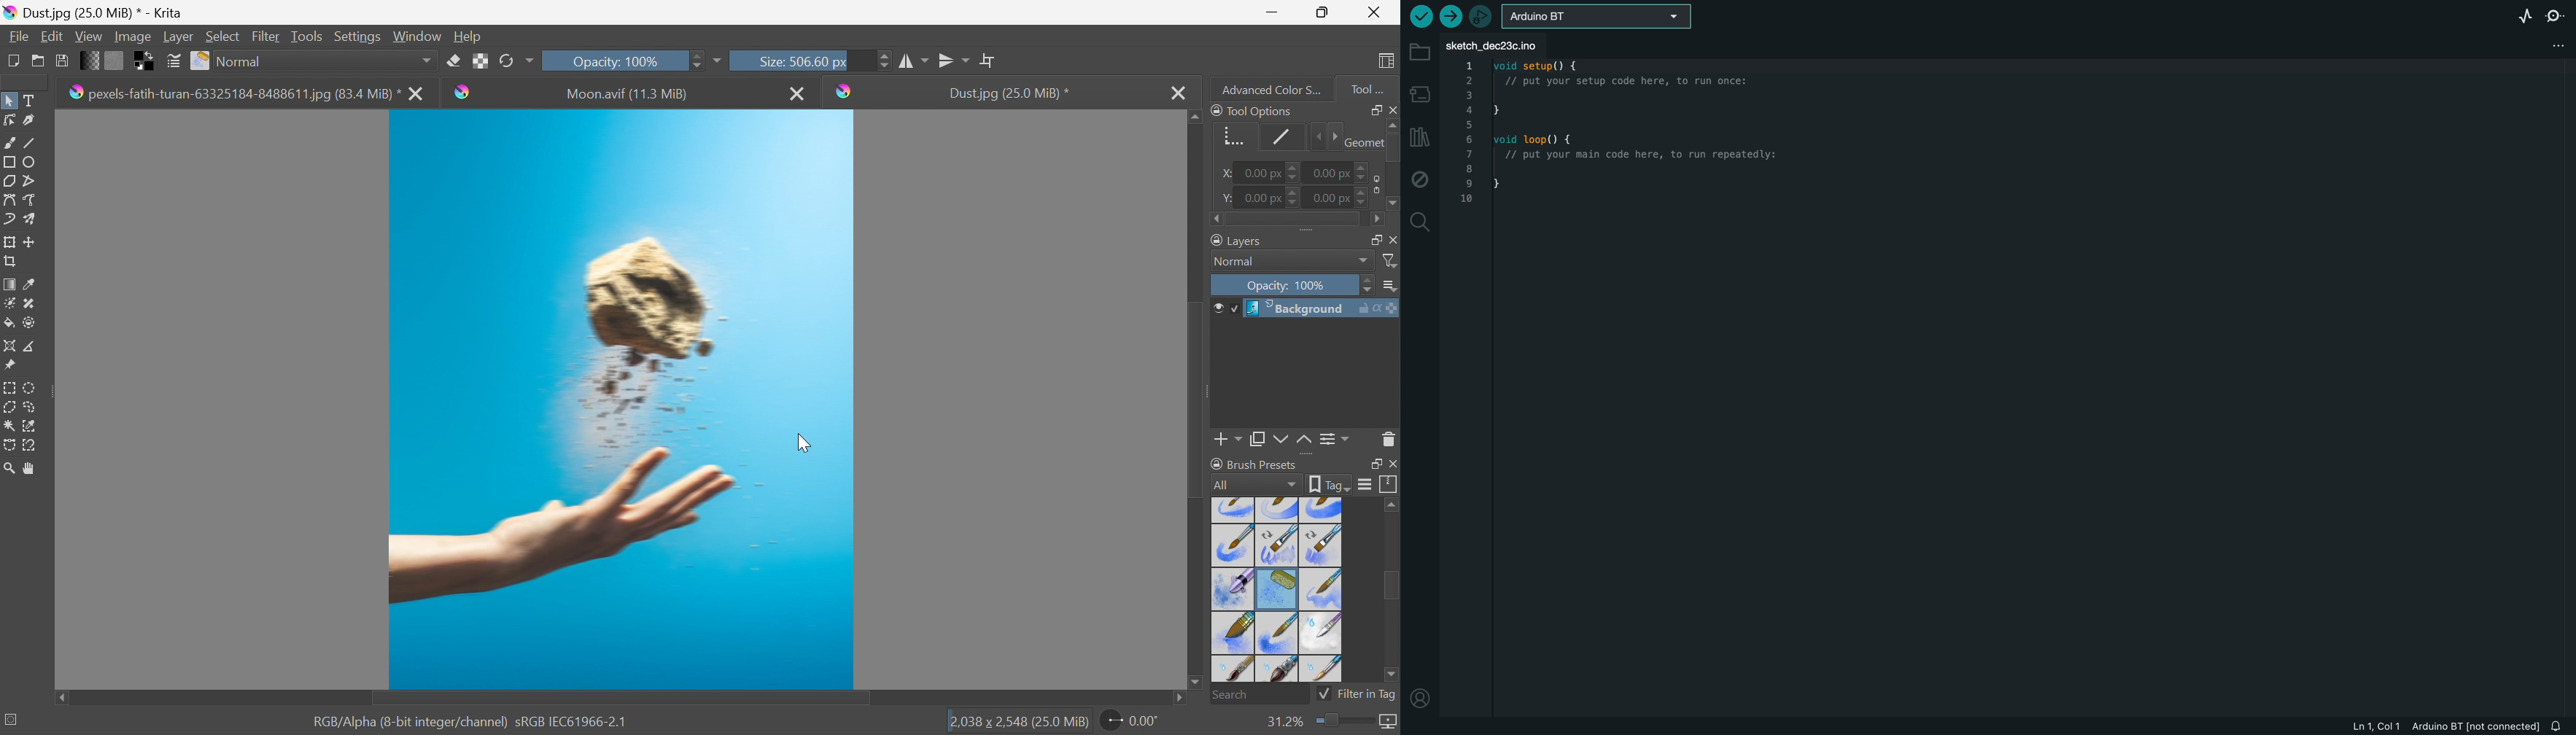 This screenshot has width=2576, height=756. Describe the element at coordinates (61, 59) in the screenshot. I see `Save` at that location.